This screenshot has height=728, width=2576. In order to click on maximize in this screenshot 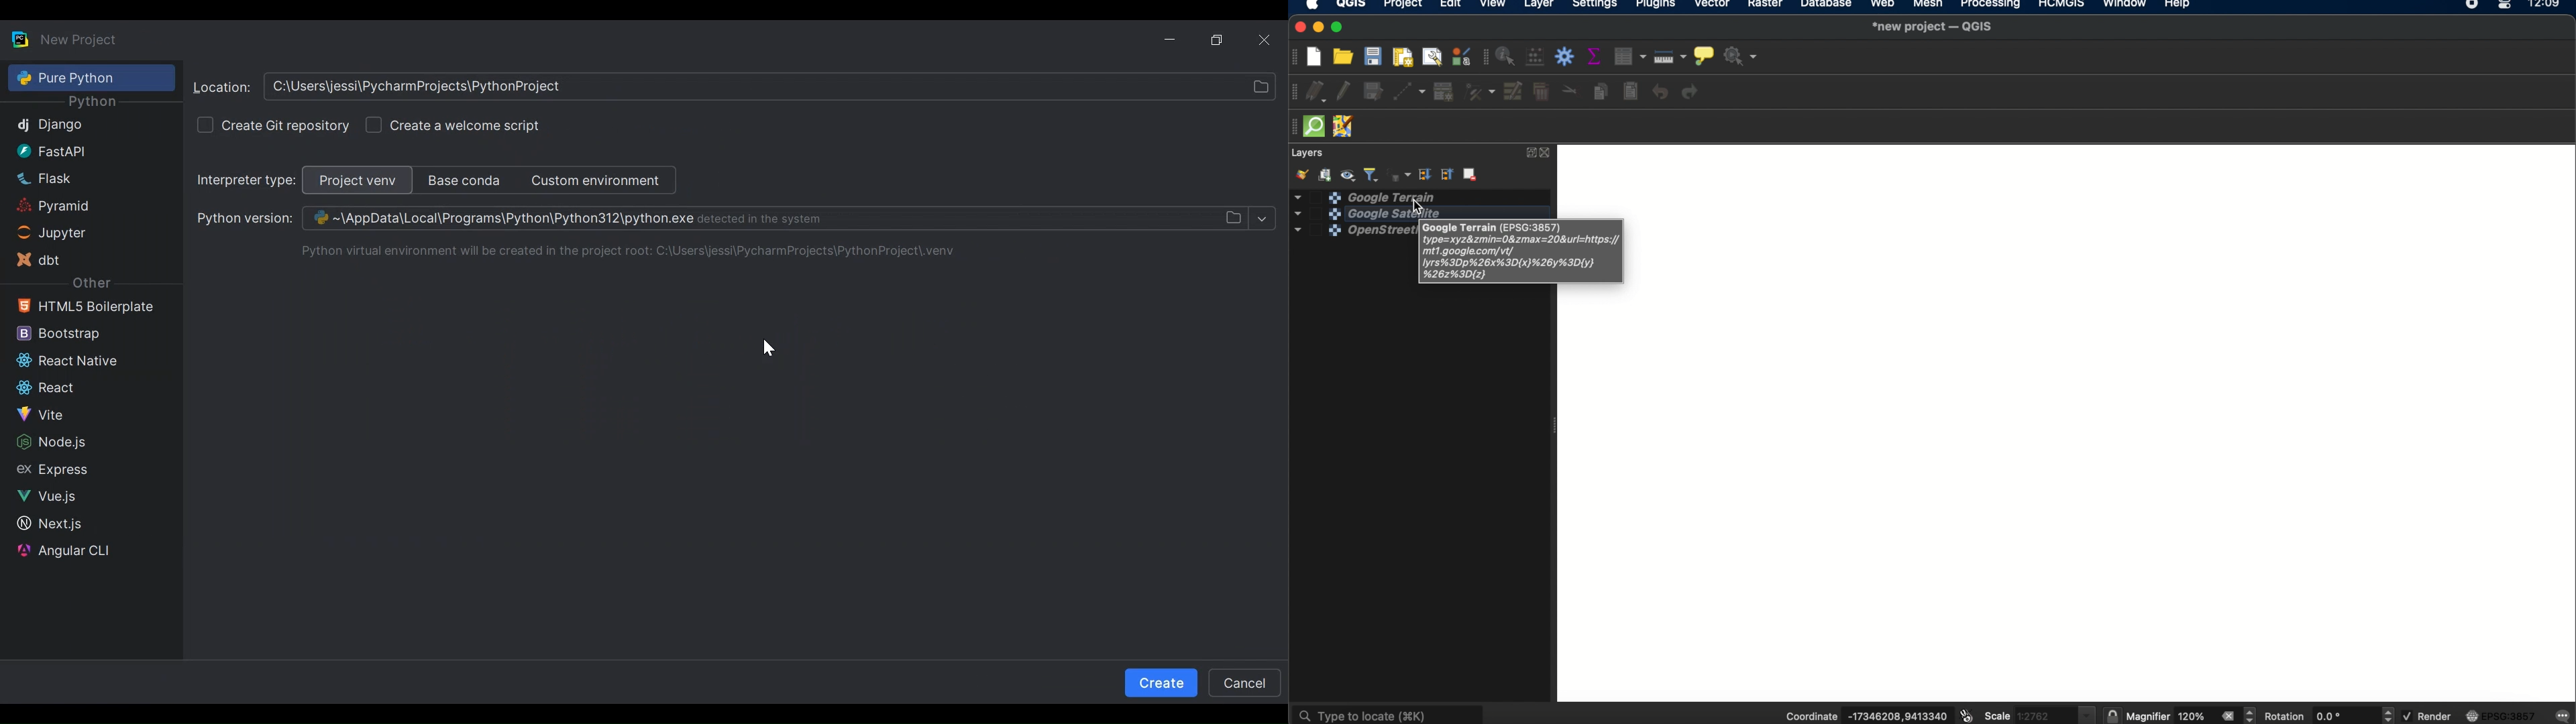, I will do `click(1340, 27)`.